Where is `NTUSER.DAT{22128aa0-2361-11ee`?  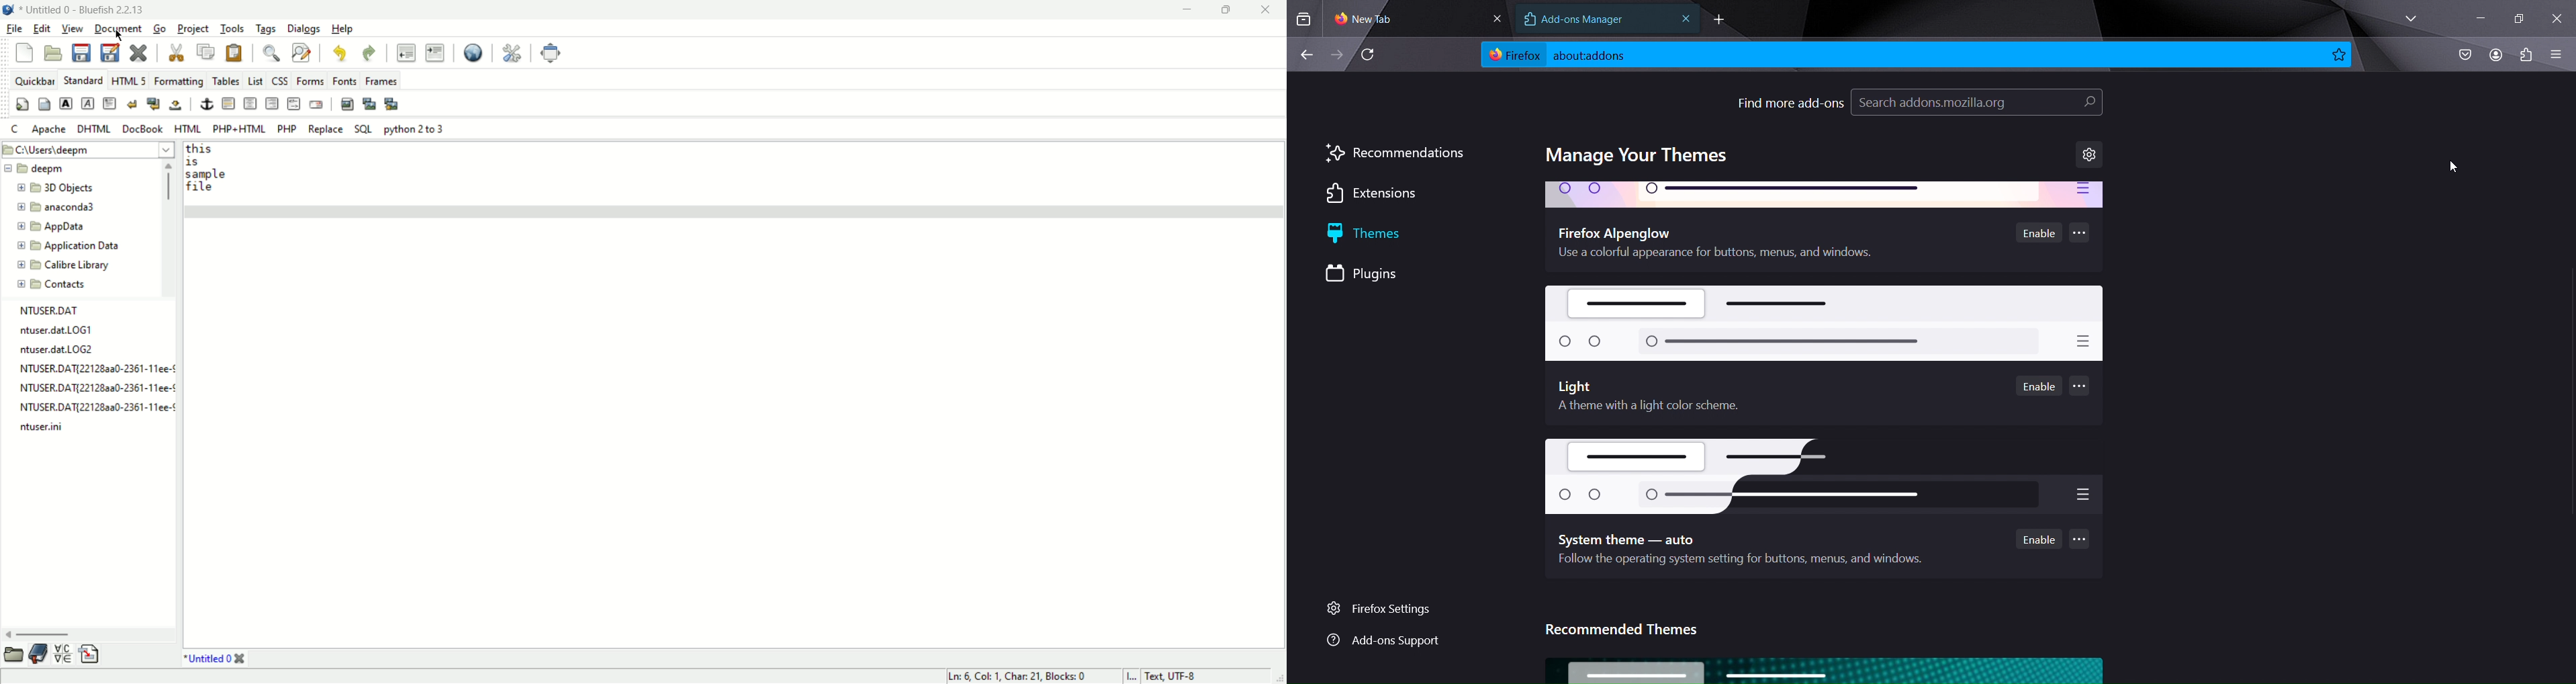
NTUSER.DAT{22128aa0-2361-11ee is located at coordinates (97, 404).